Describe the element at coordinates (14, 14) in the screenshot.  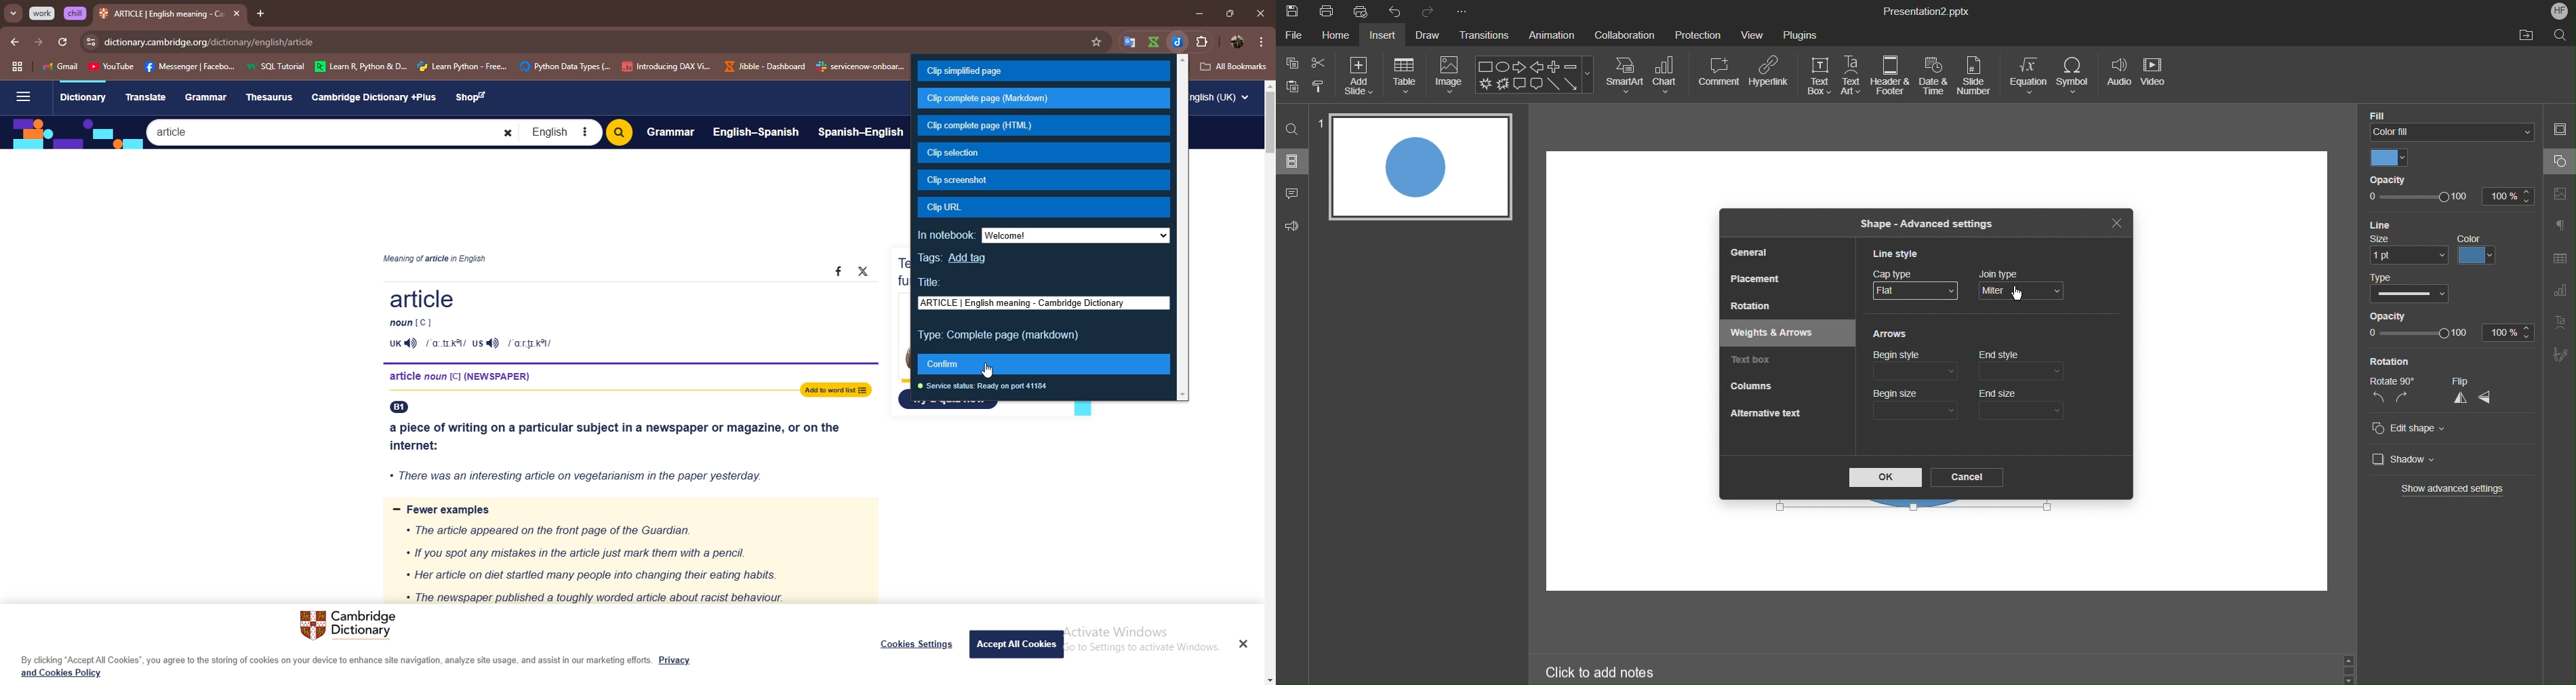
I see `search tabs` at that location.